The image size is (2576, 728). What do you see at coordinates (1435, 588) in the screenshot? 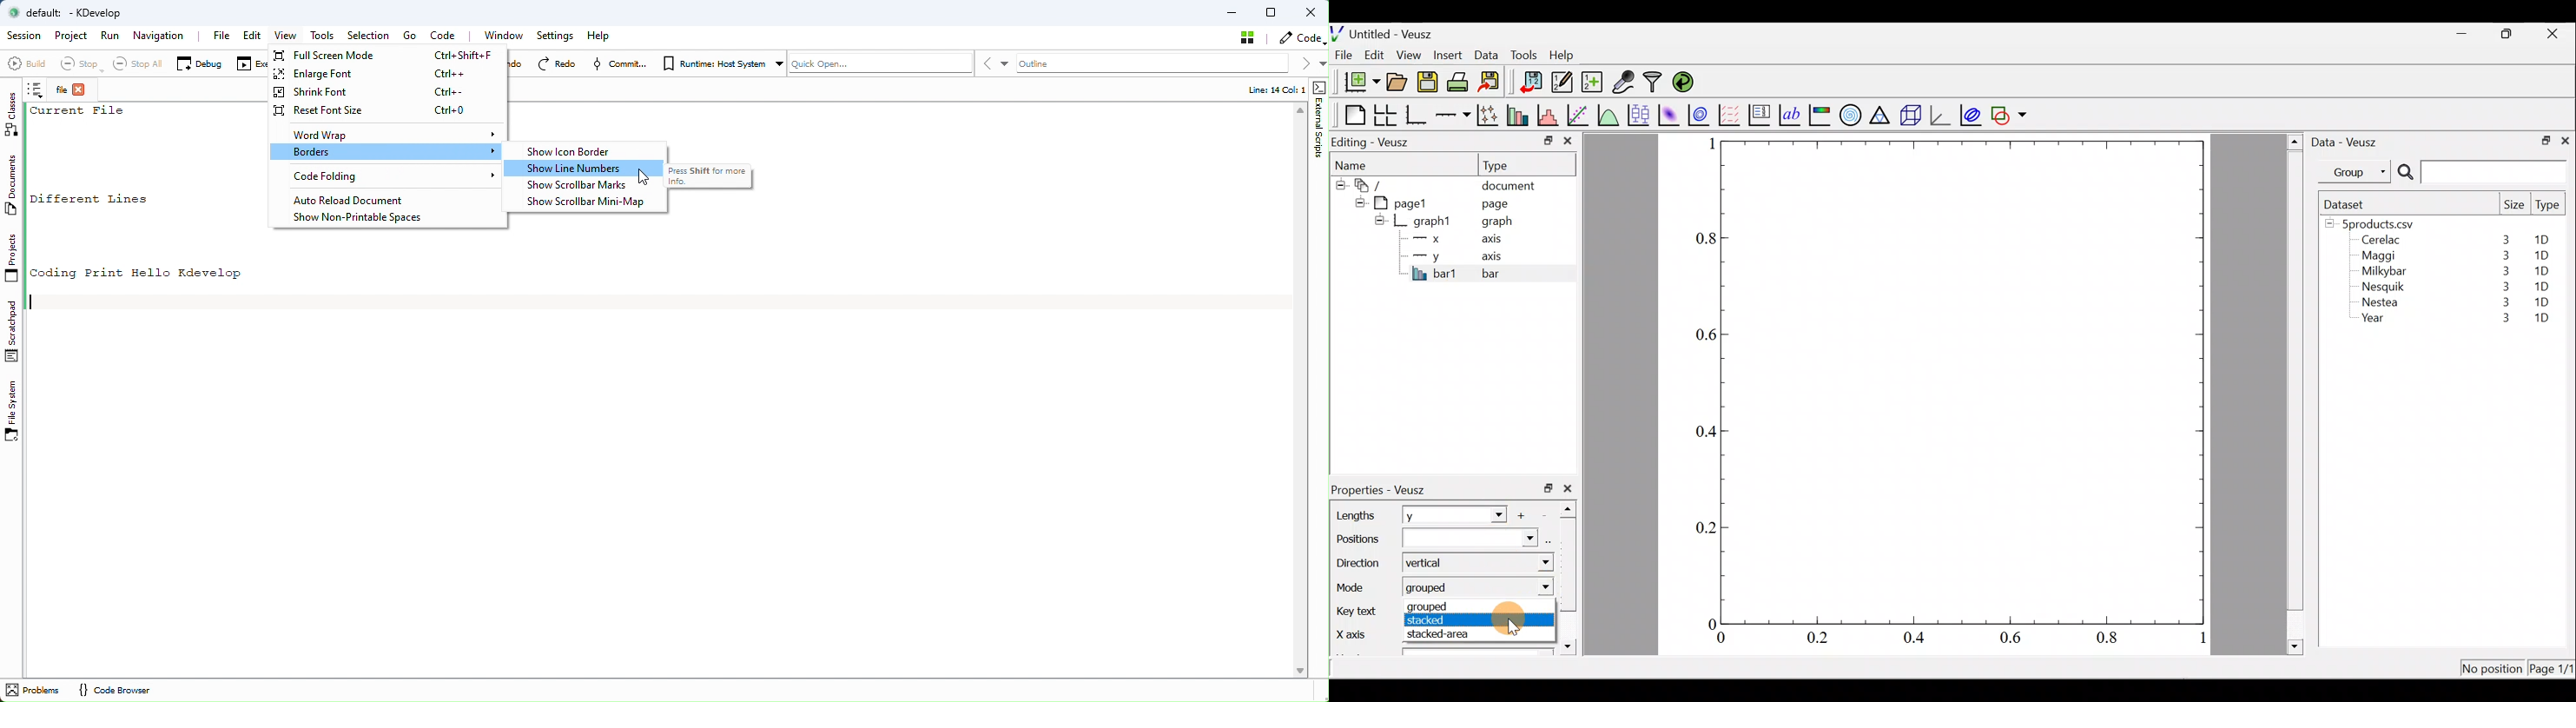
I see `grouped` at bounding box center [1435, 588].